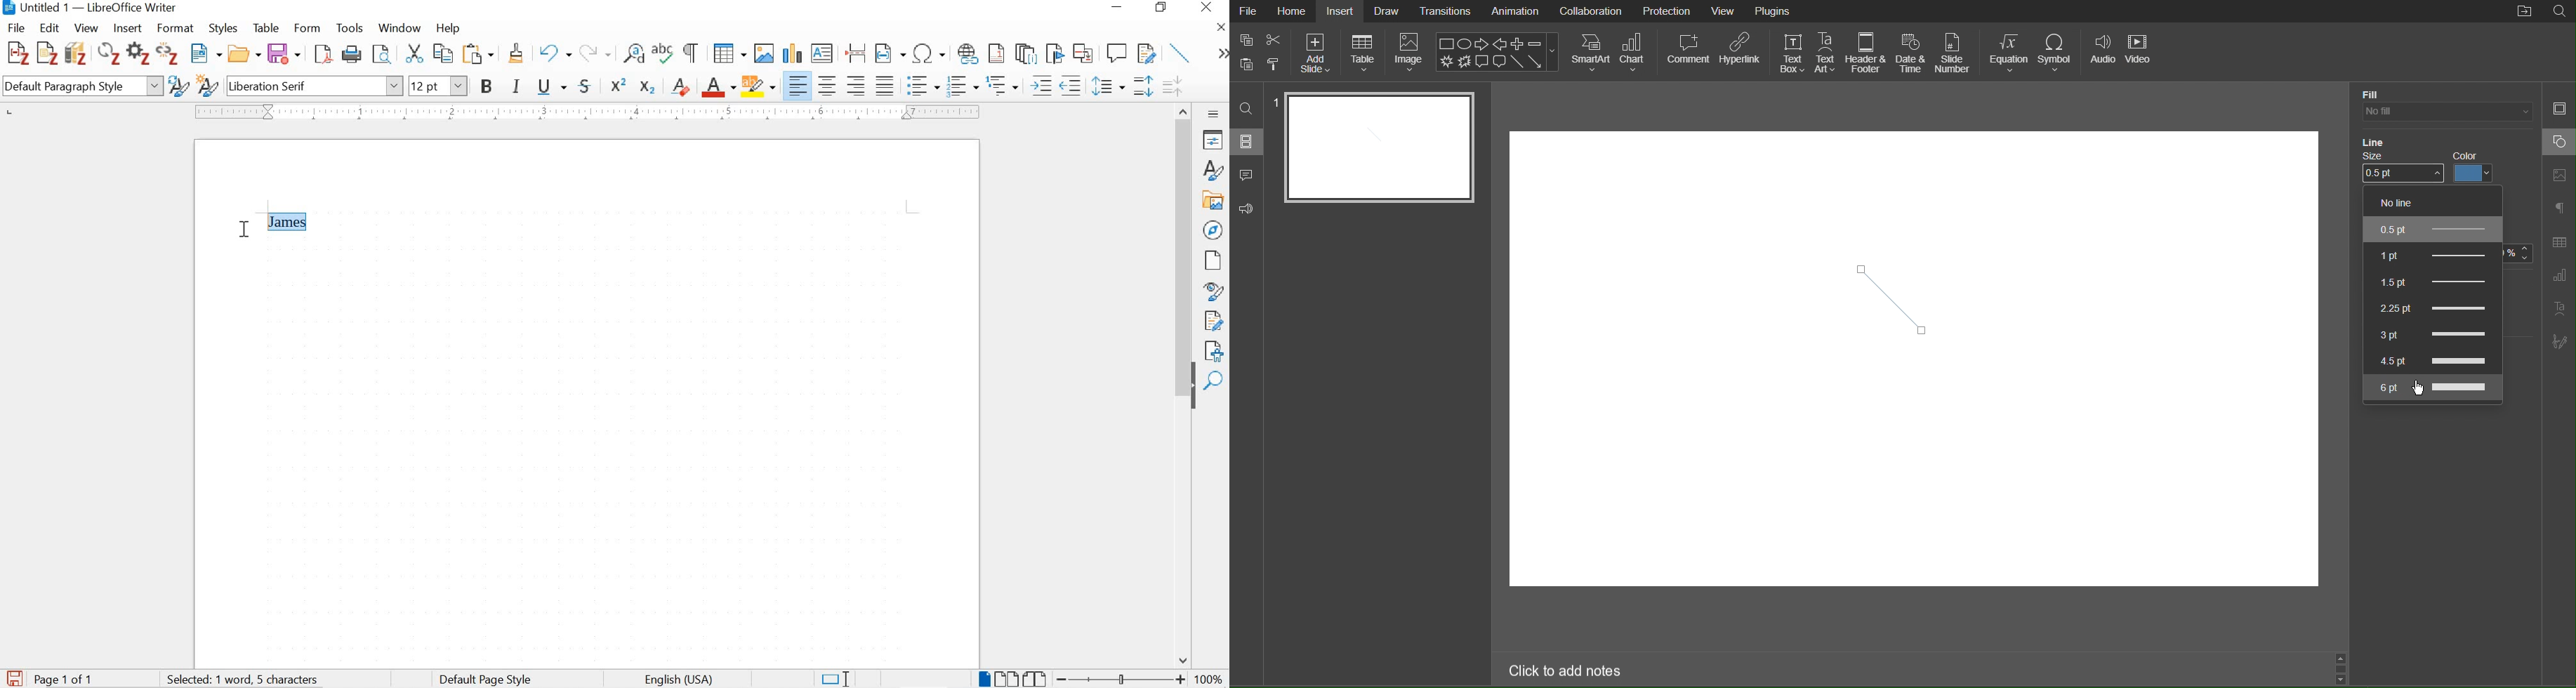 The width and height of the screenshot is (2576, 700). What do you see at coordinates (1172, 88) in the screenshot?
I see `decrease paragraph spacing` at bounding box center [1172, 88].